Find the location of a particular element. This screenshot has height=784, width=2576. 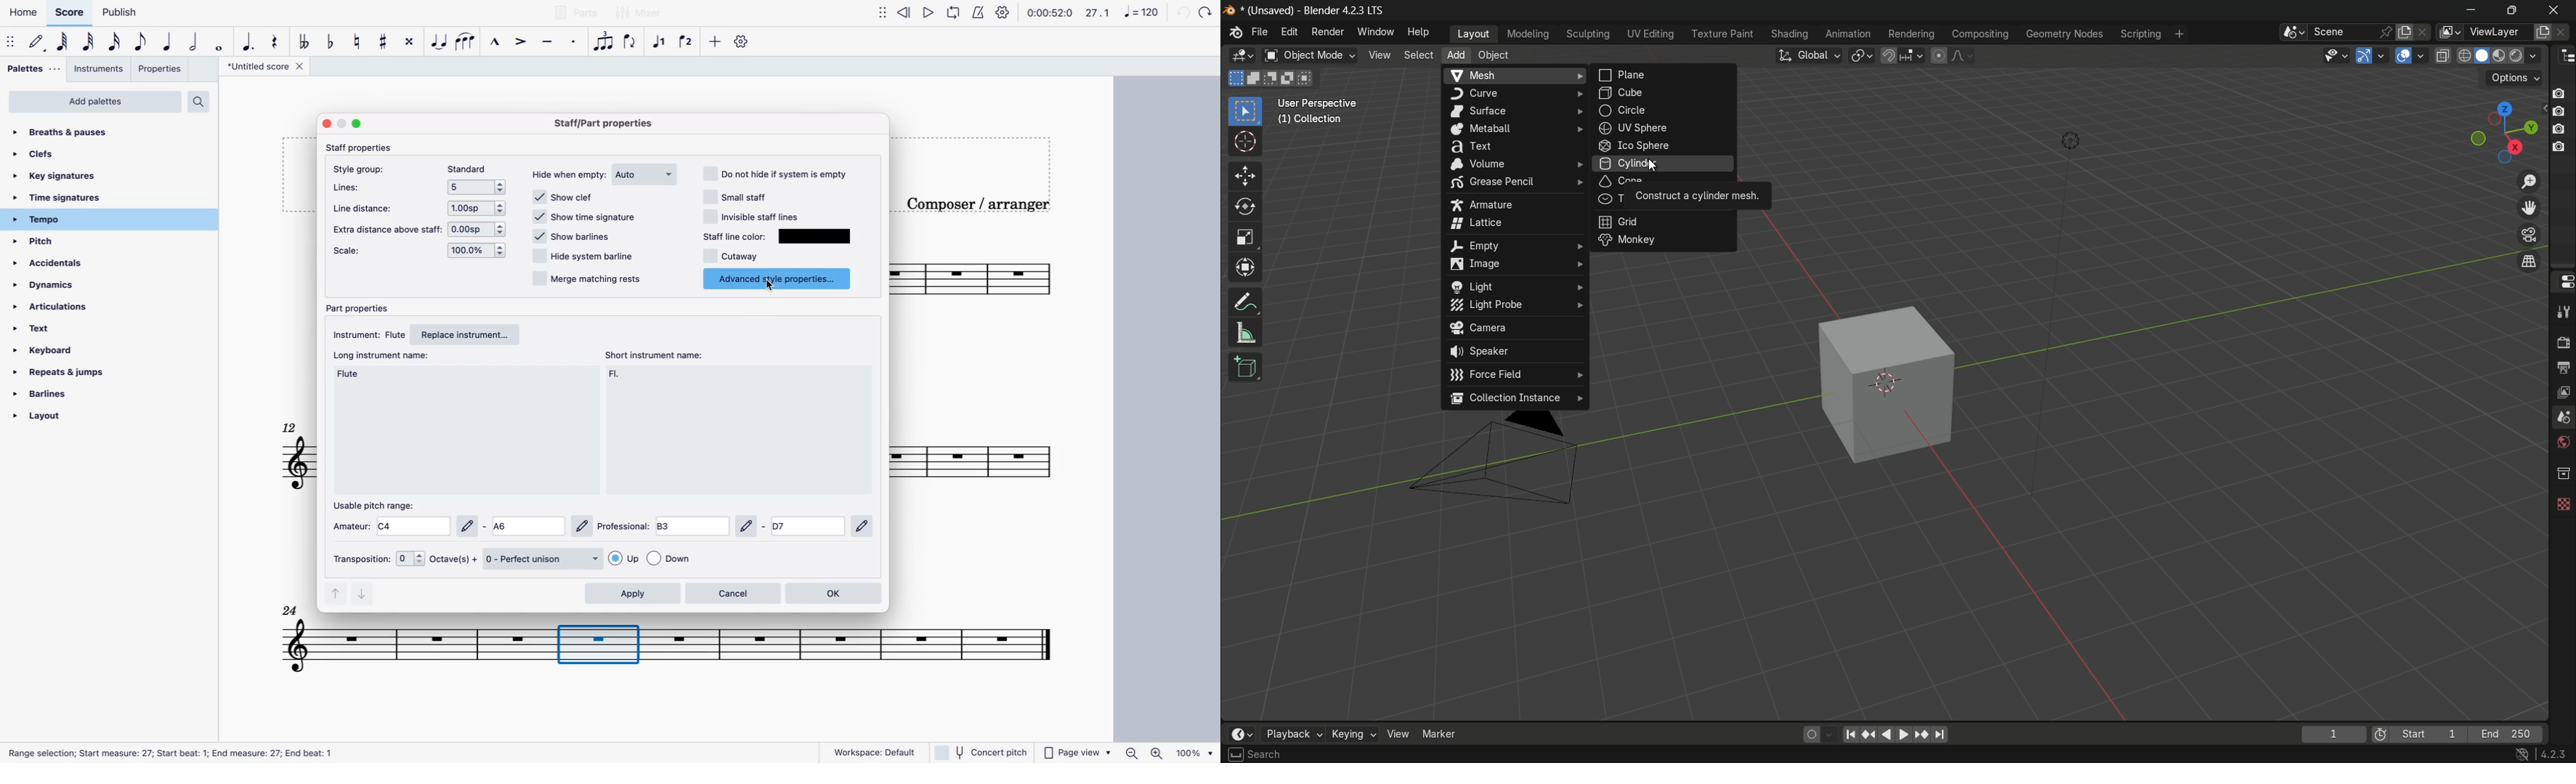

amateur options is located at coordinates (485, 526).